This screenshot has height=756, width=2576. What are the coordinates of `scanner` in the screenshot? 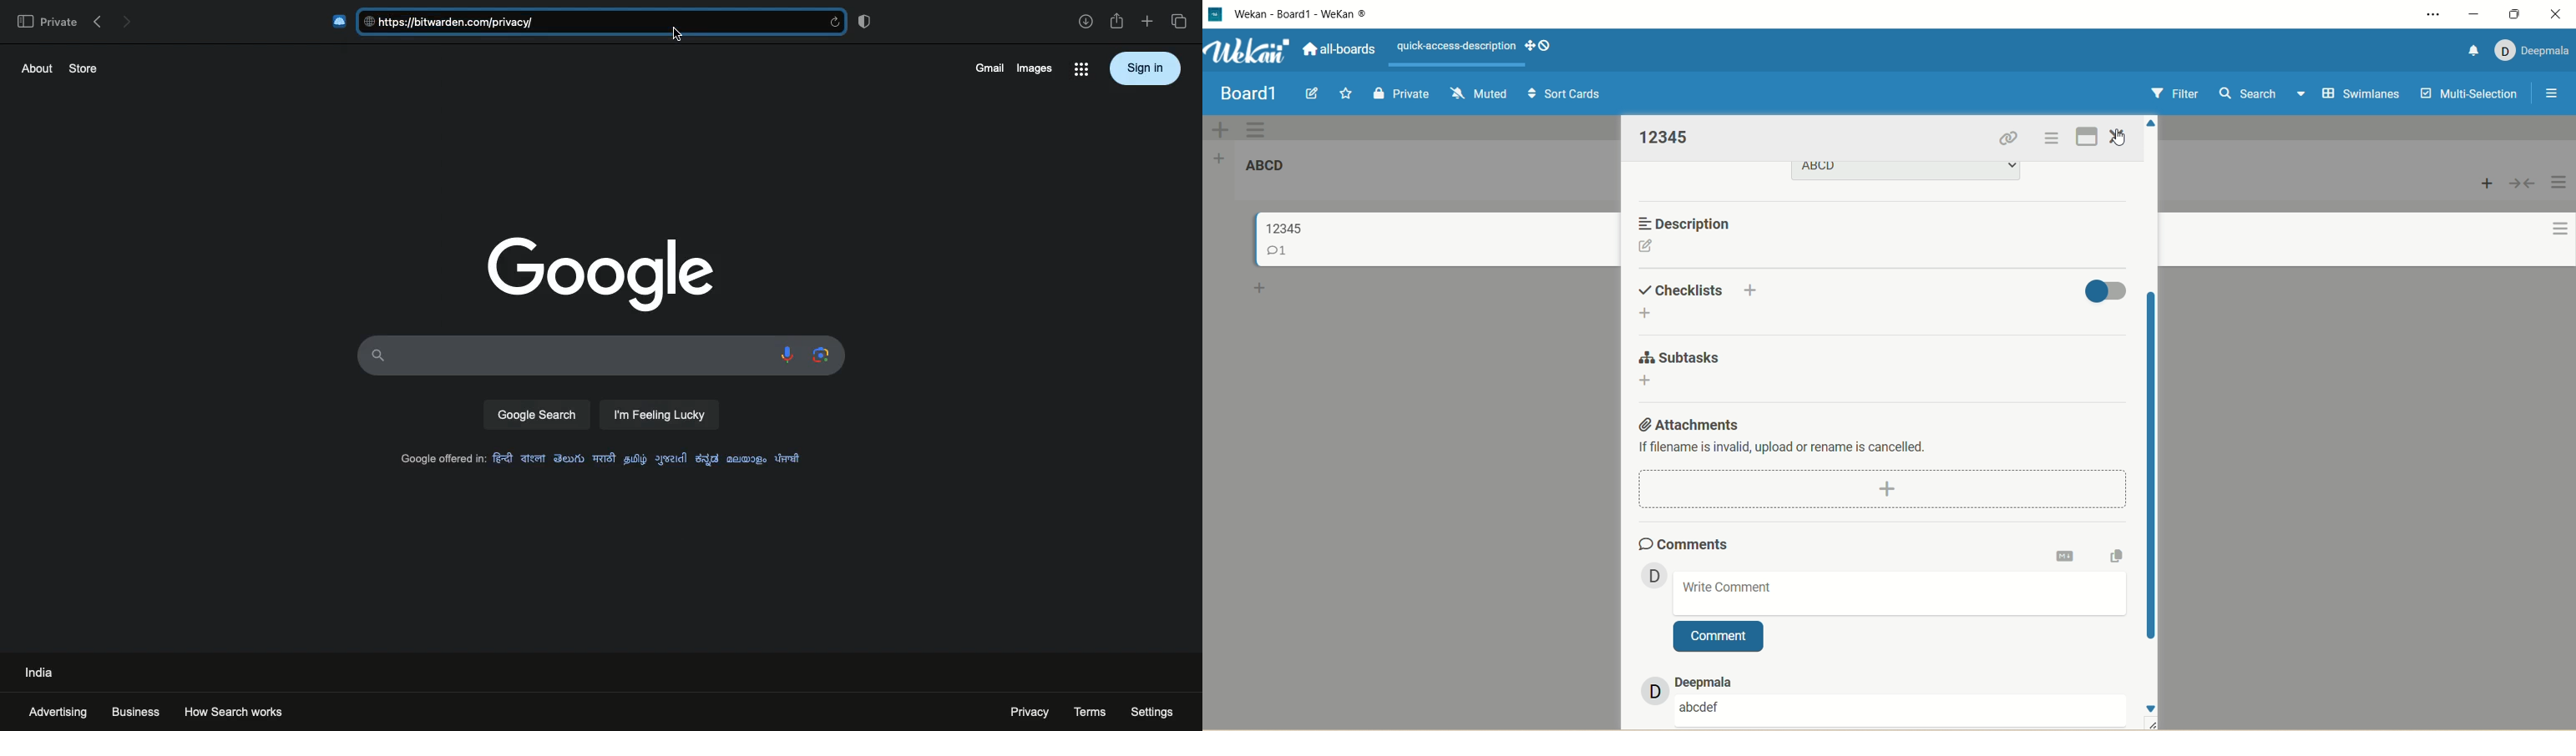 It's located at (817, 355).